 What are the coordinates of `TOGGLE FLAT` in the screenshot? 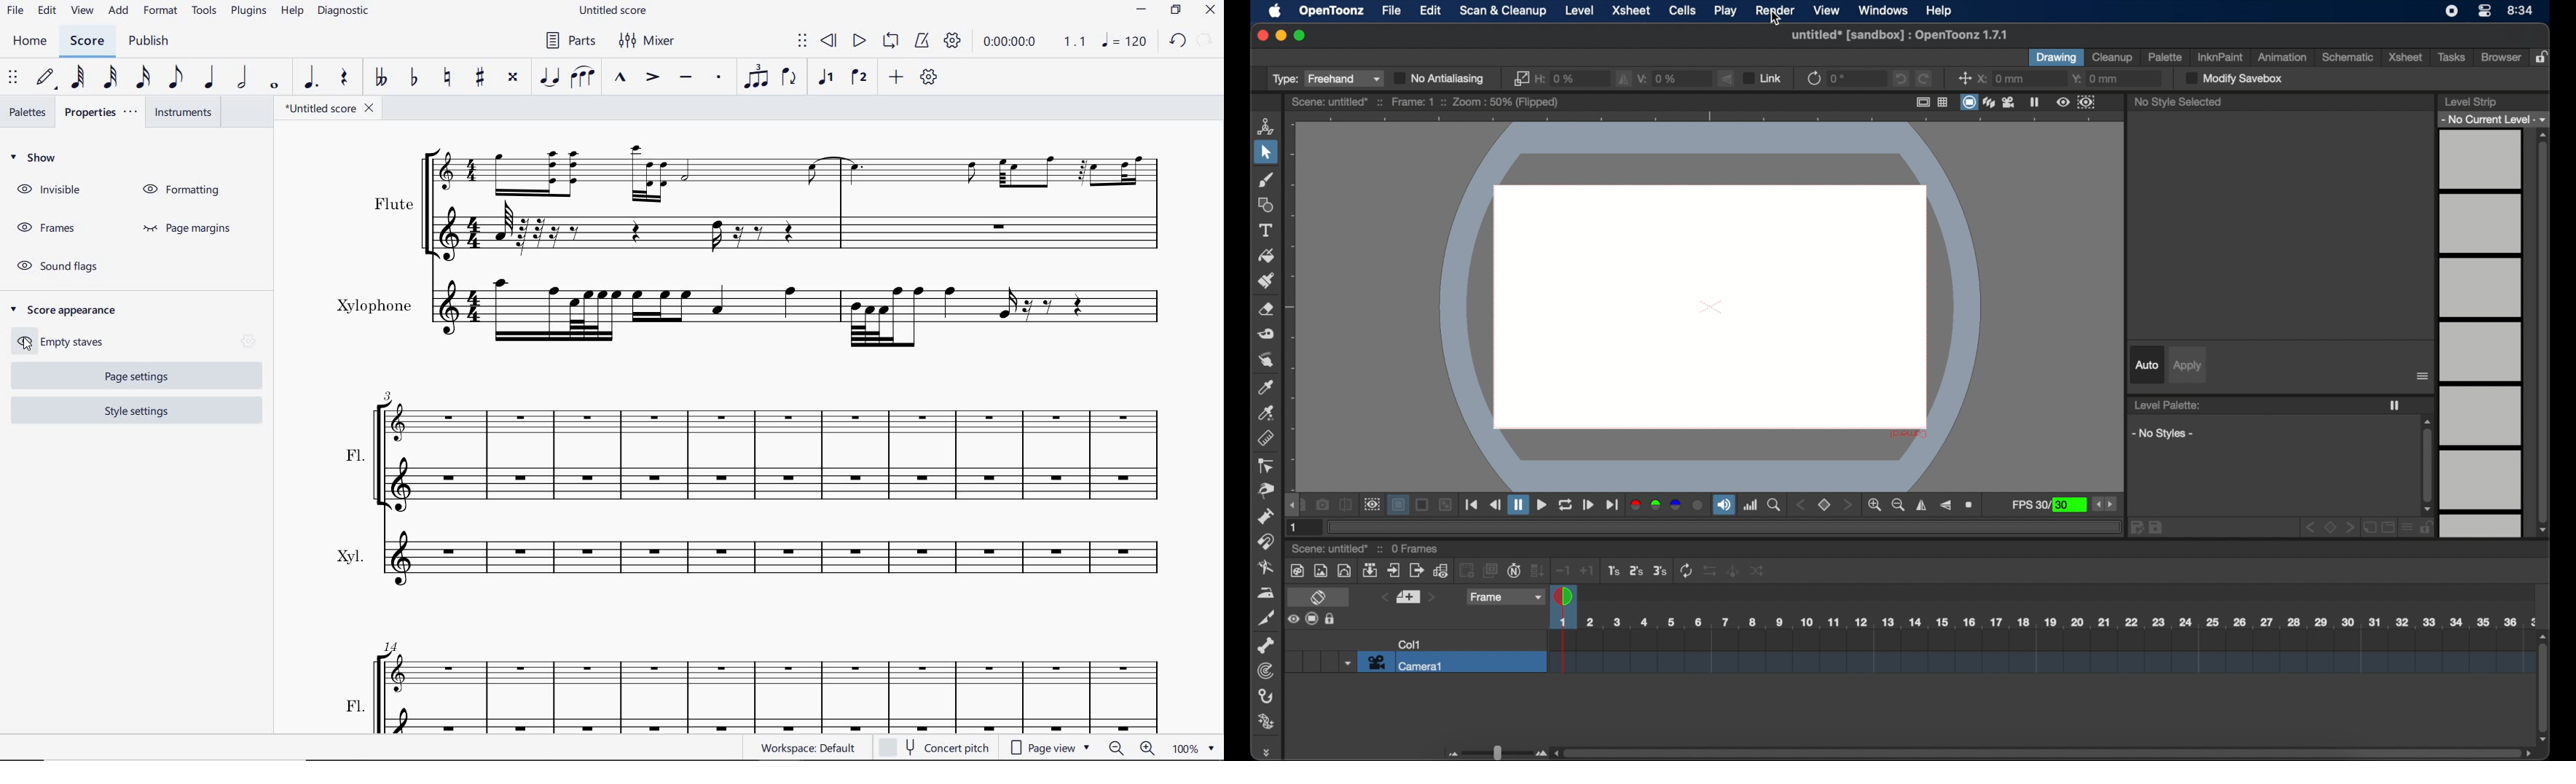 It's located at (415, 78).